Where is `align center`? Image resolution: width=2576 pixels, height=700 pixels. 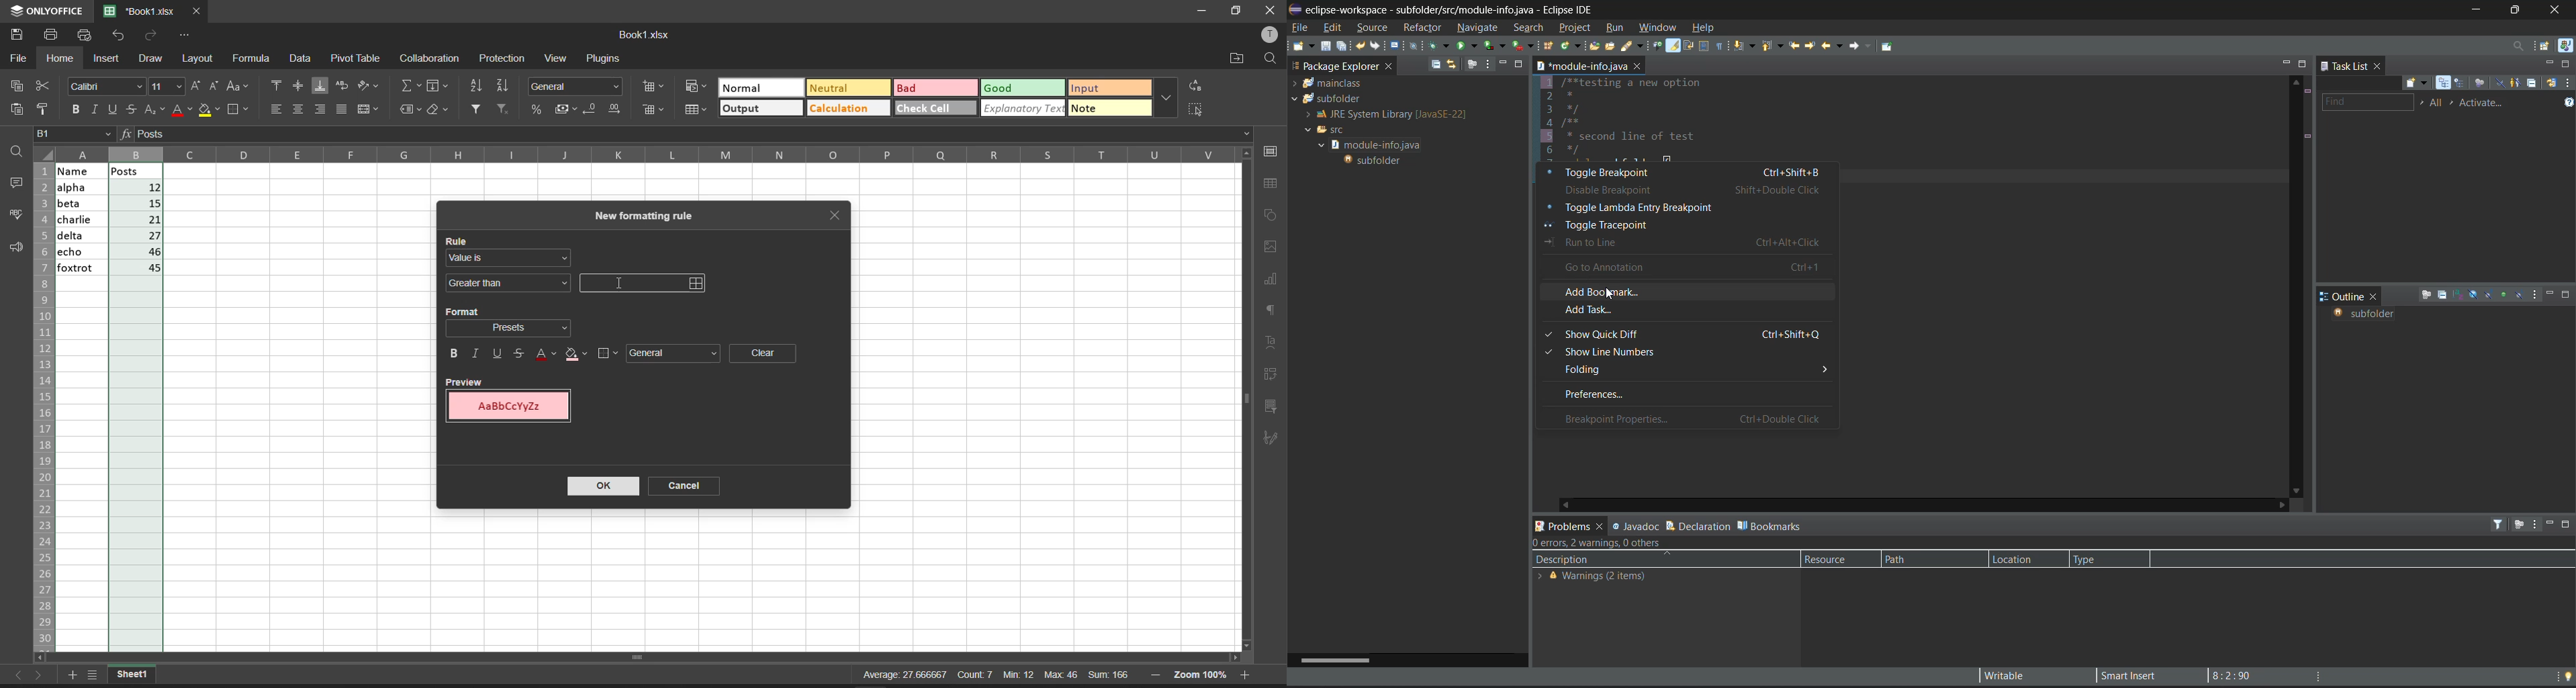 align center is located at coordinates (298, 110).